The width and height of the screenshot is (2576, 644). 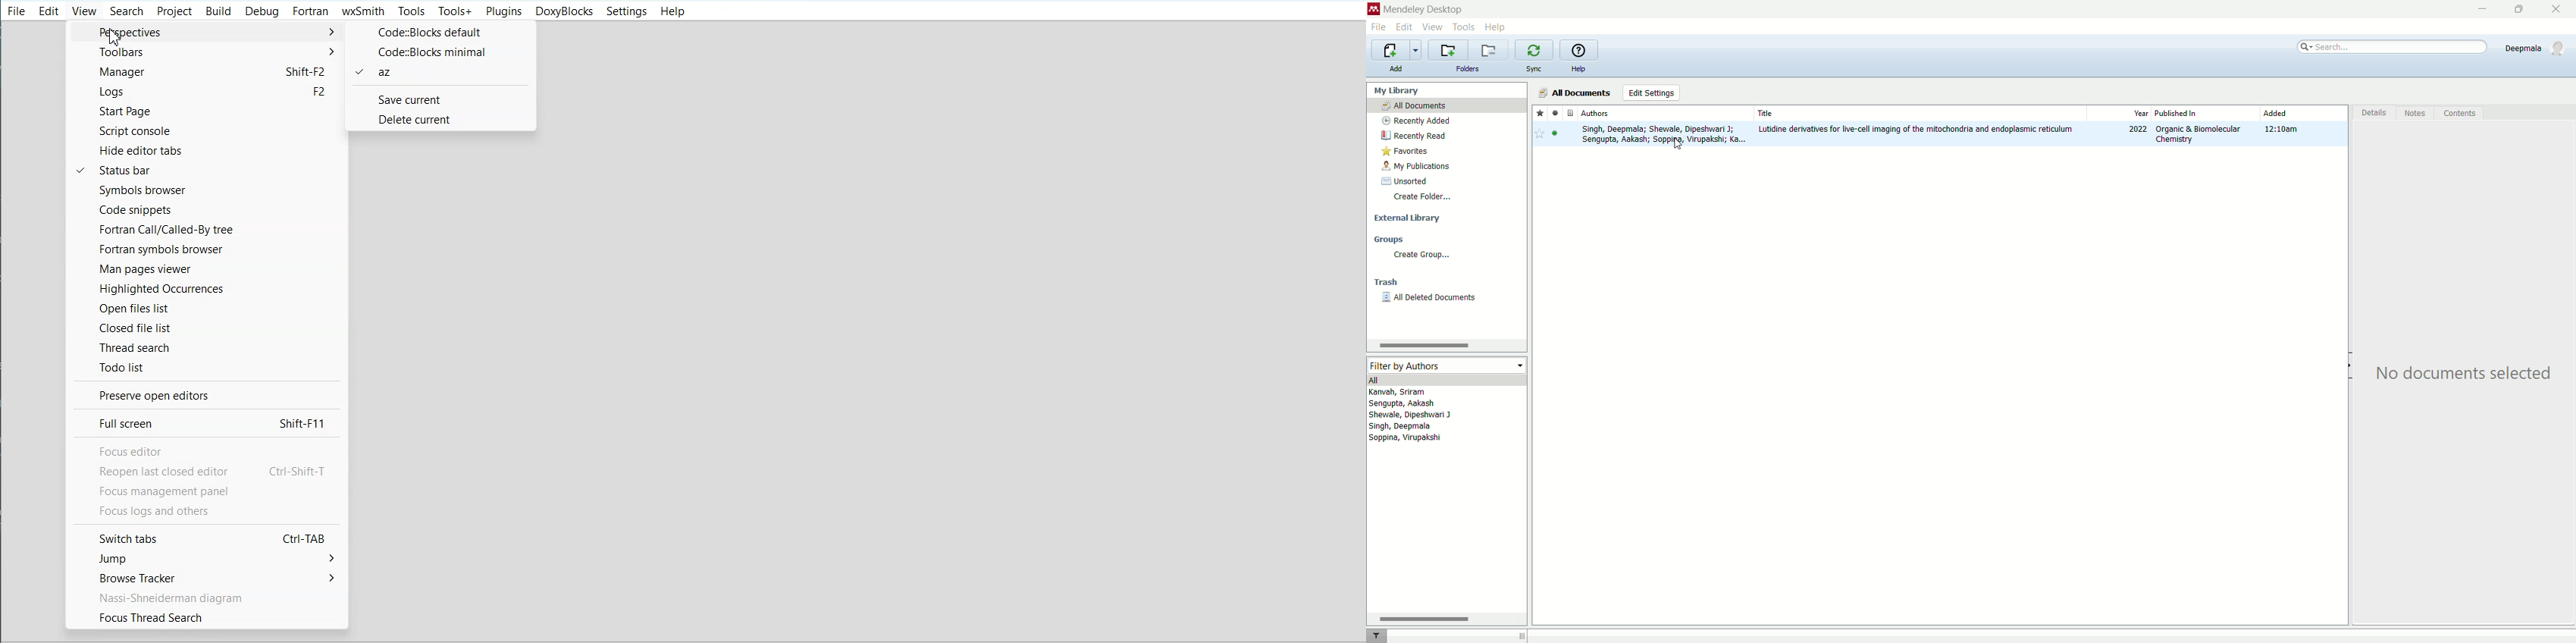 What do you see at coordinates (1404, 26) in the screenshot?
I see `edit` at bounding box center [1404, 26].